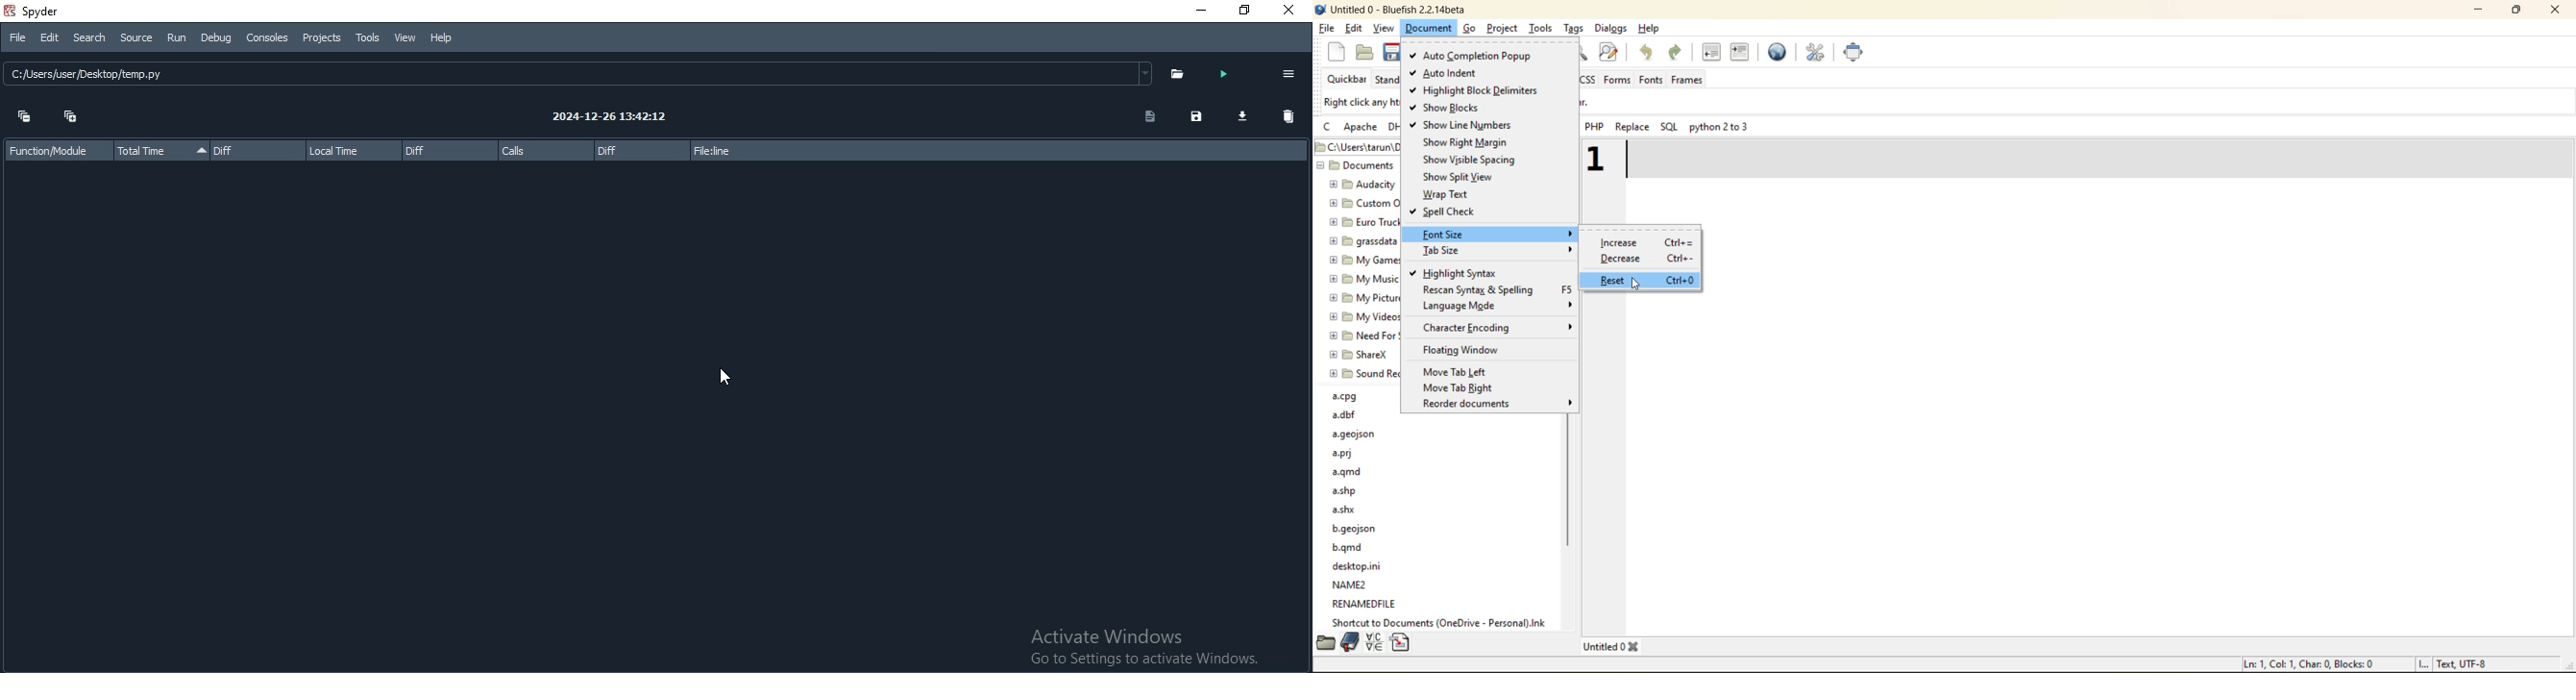 This screenshot has height=700, width=2576. Describe the element at coordinates (1471, 124) in the screenshot. I see `show line numbers` at that location.